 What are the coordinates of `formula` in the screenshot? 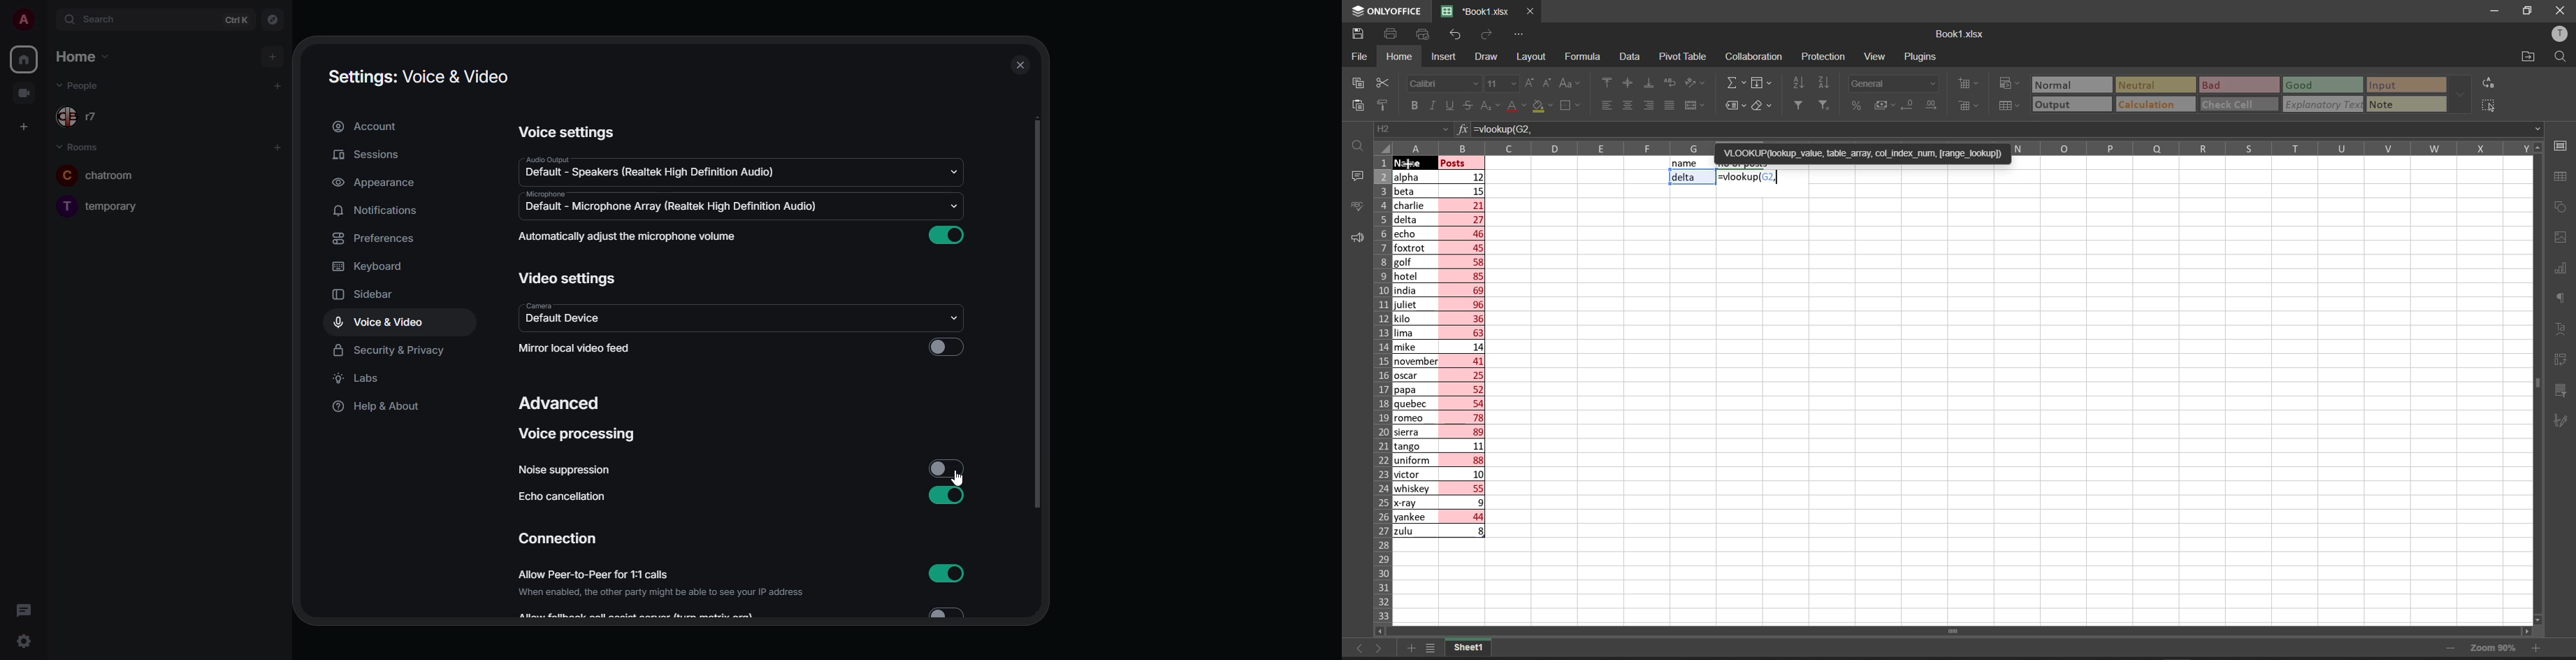 It's located at (1586, 57).